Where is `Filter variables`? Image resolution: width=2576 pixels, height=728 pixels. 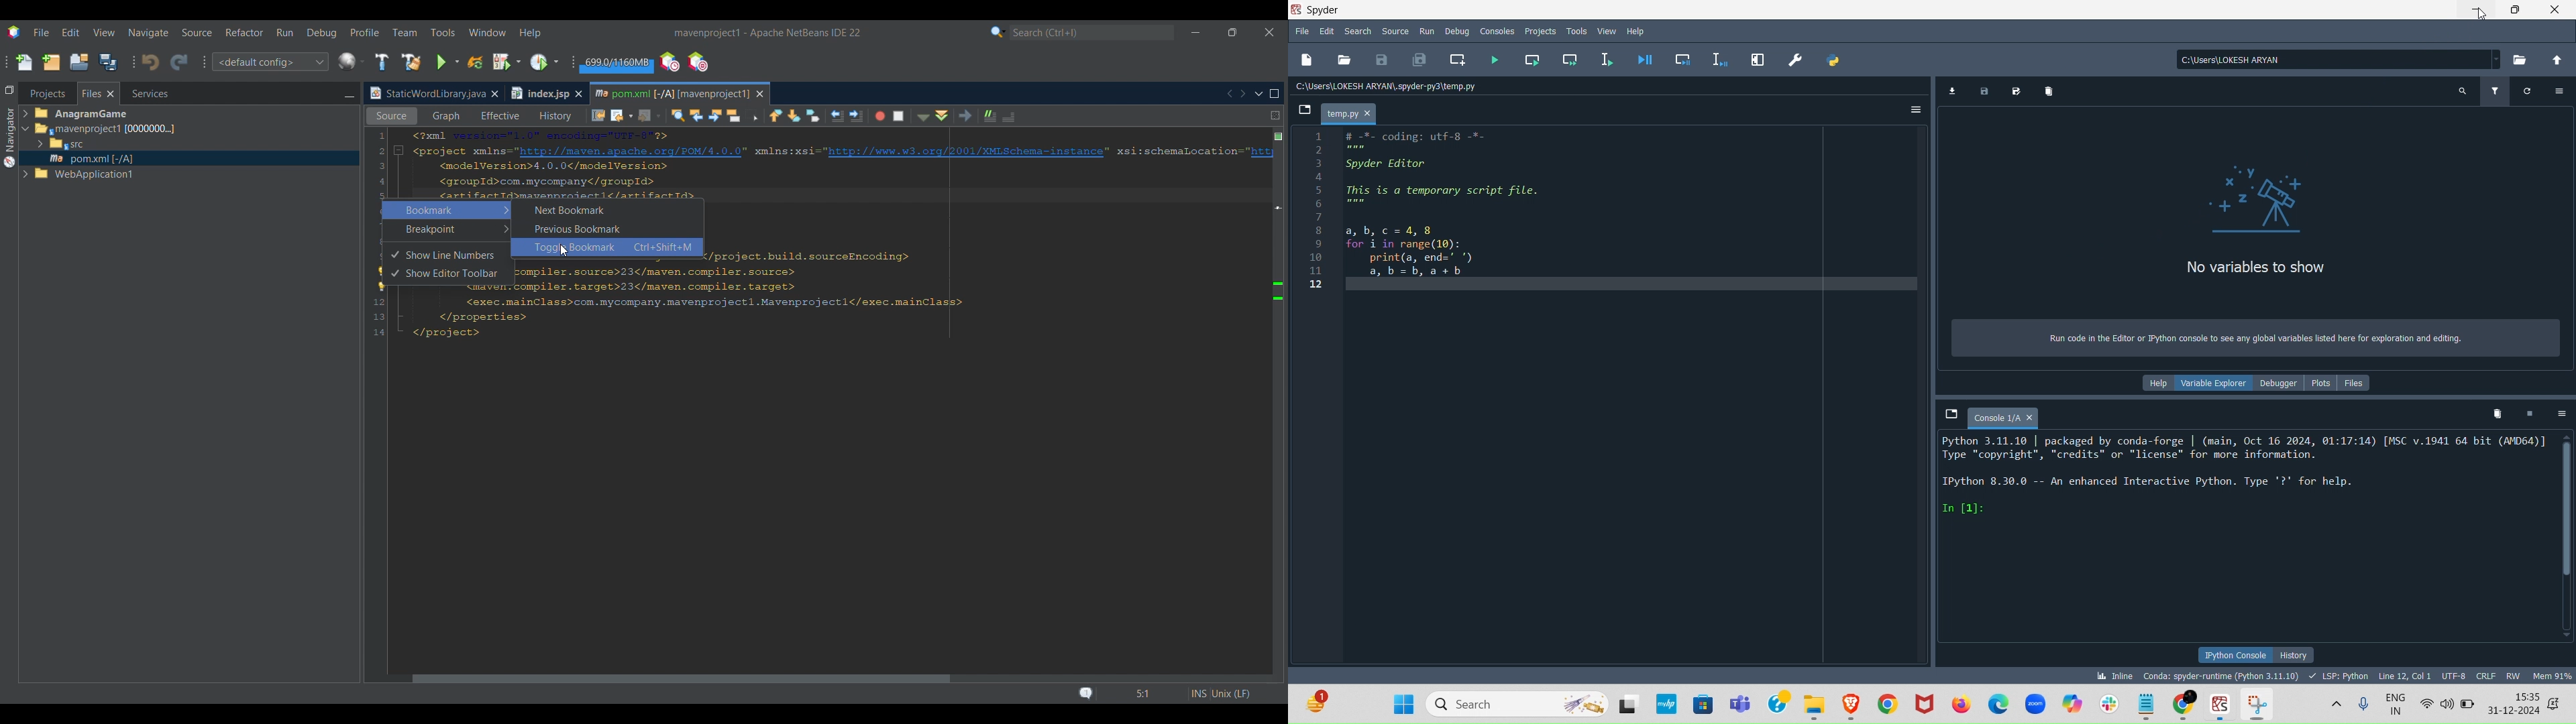
Filter variables is located at coordinates (2495, 88).